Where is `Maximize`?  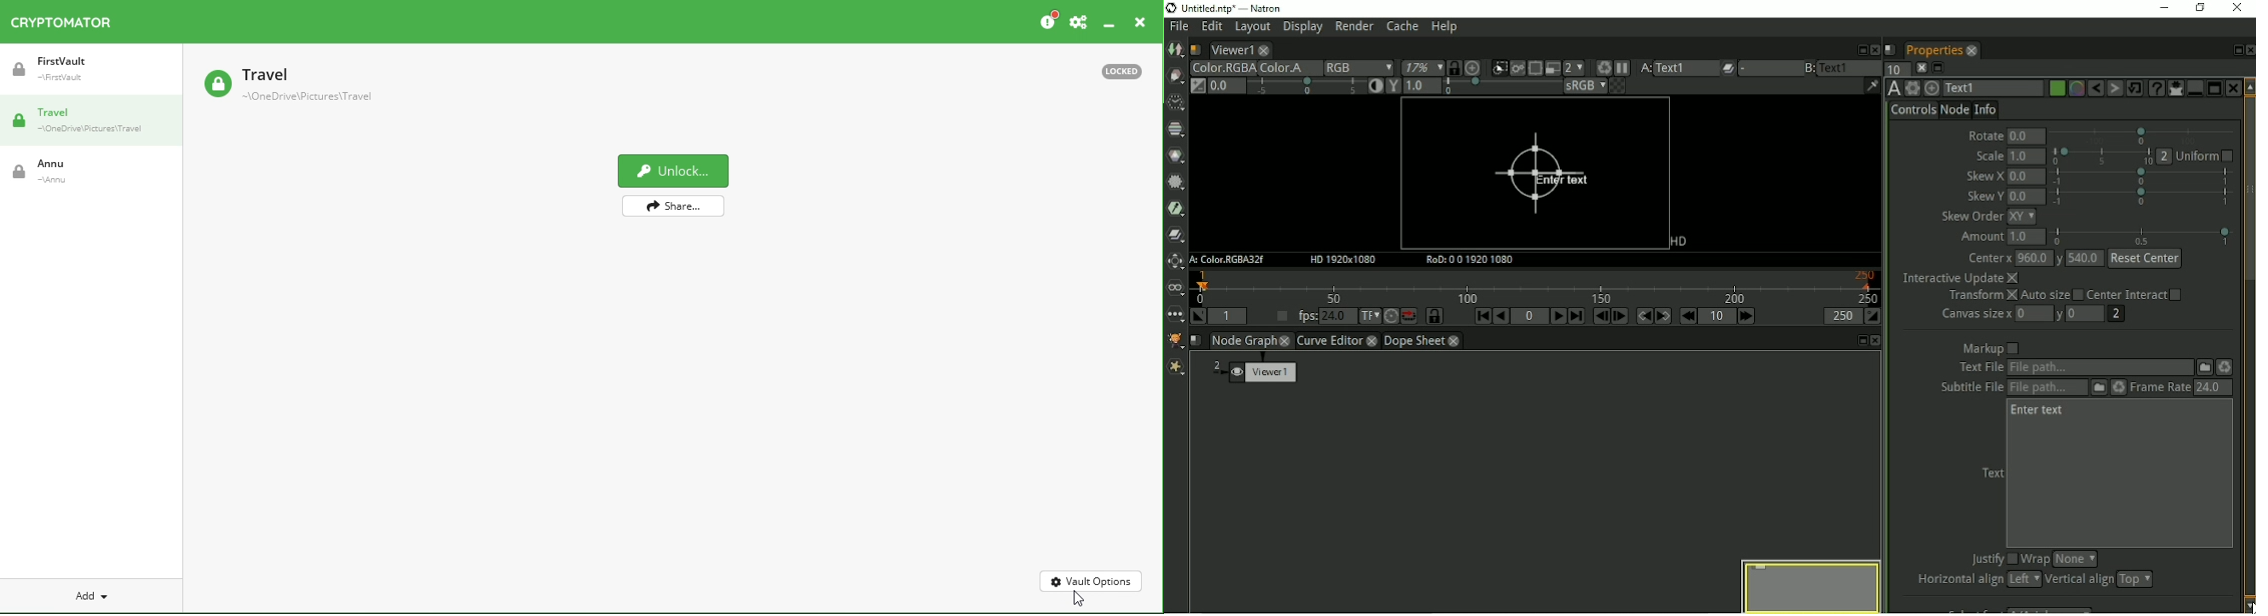 Maximize is located at coordinates (2214, 88).